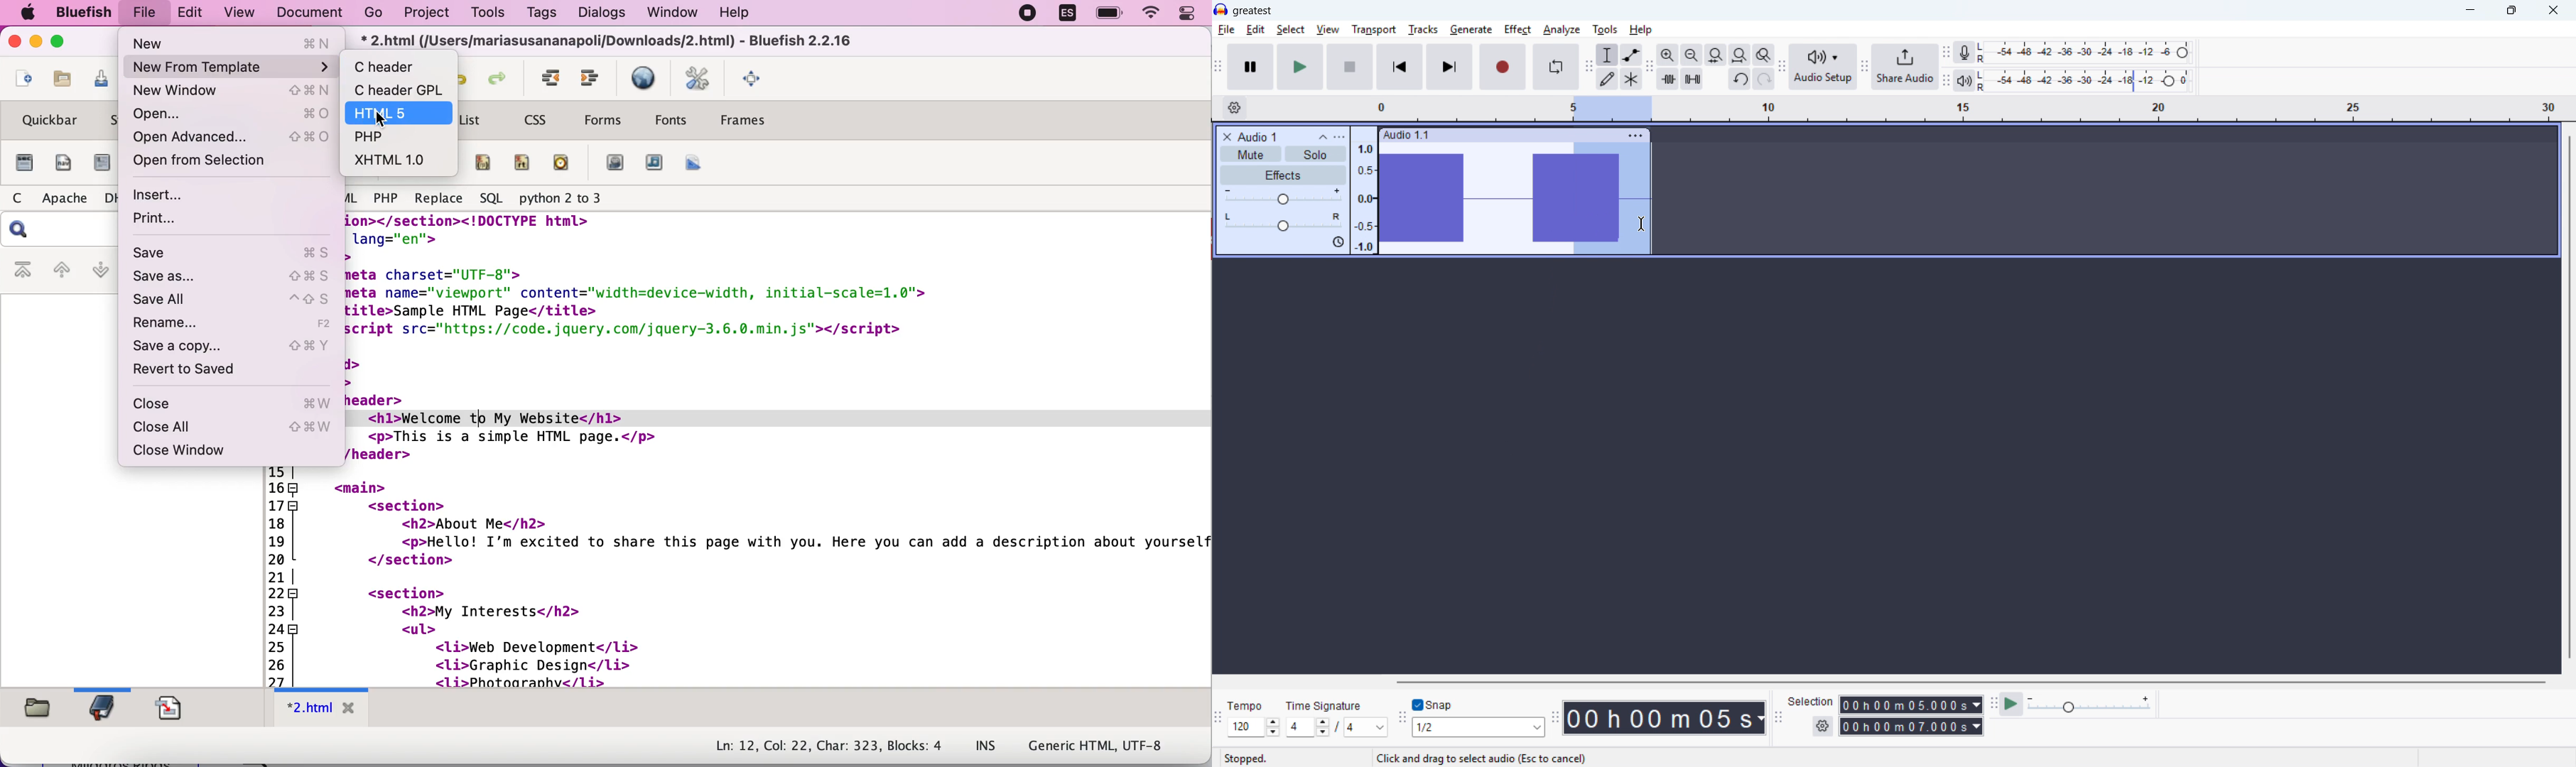 Image resolution: width=2576 pixels, height=784 pixels. I want to click on Set time signature , so click(1338, 728).